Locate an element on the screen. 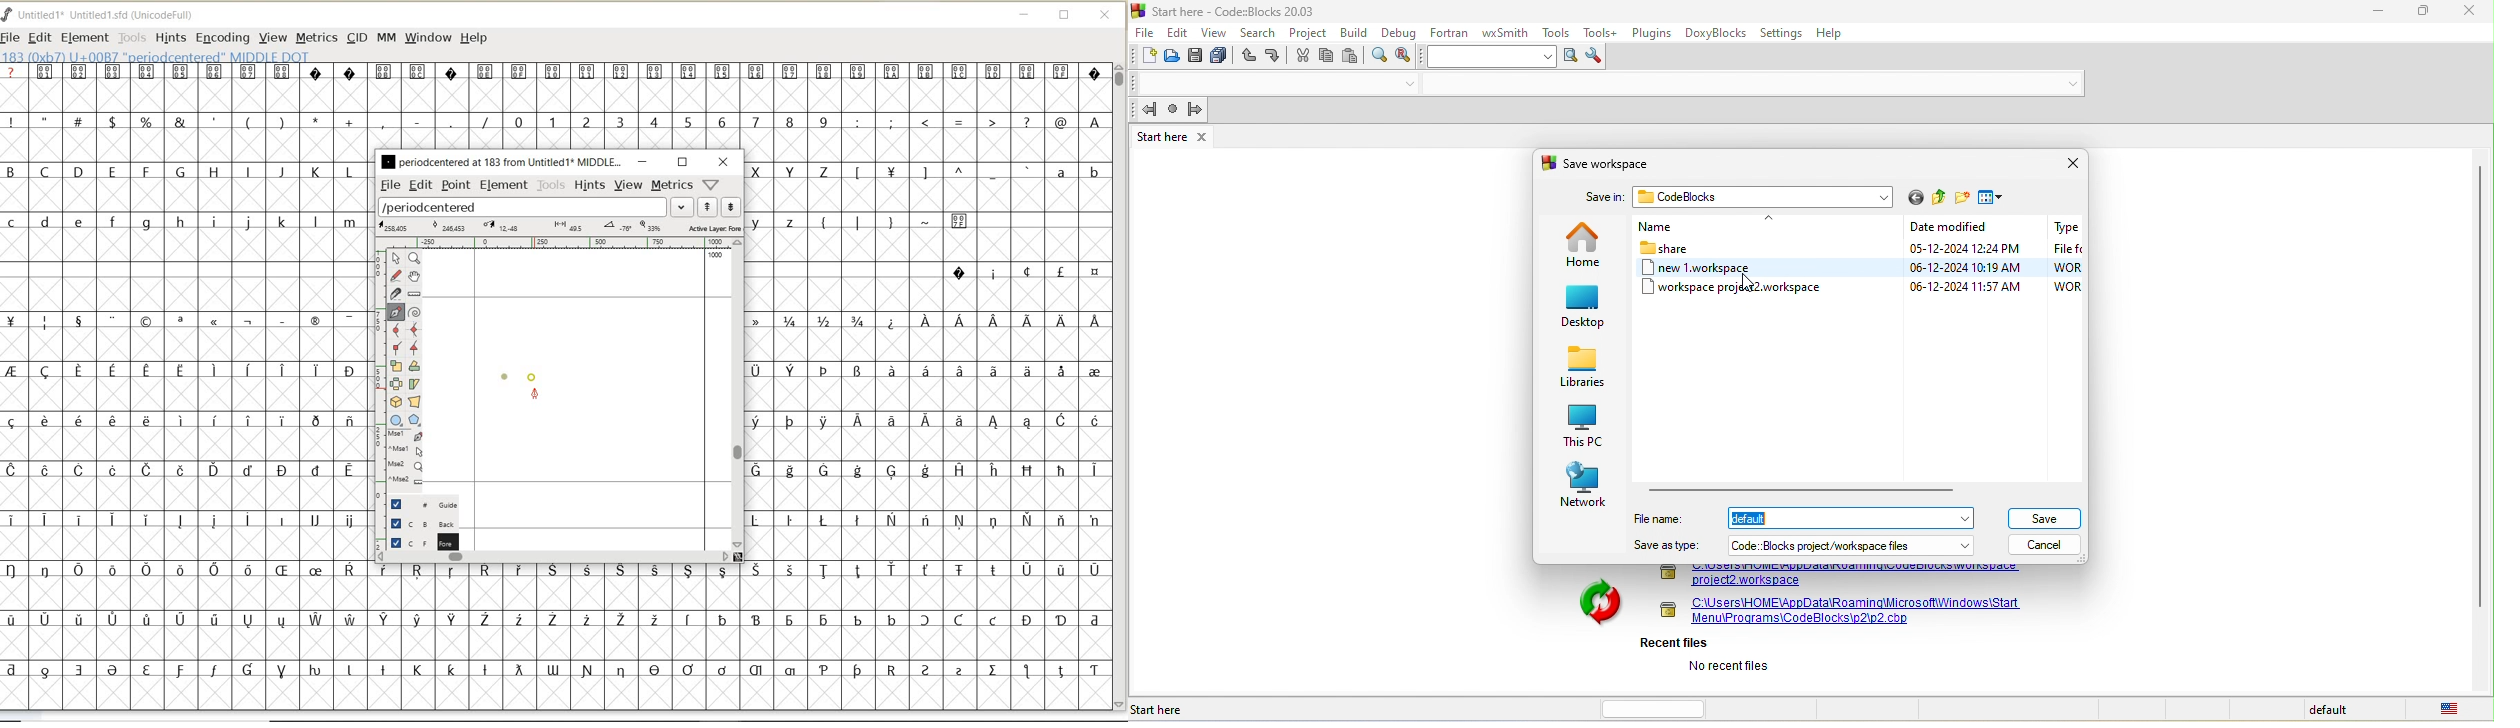  help is located at coordinates (1838, 33).